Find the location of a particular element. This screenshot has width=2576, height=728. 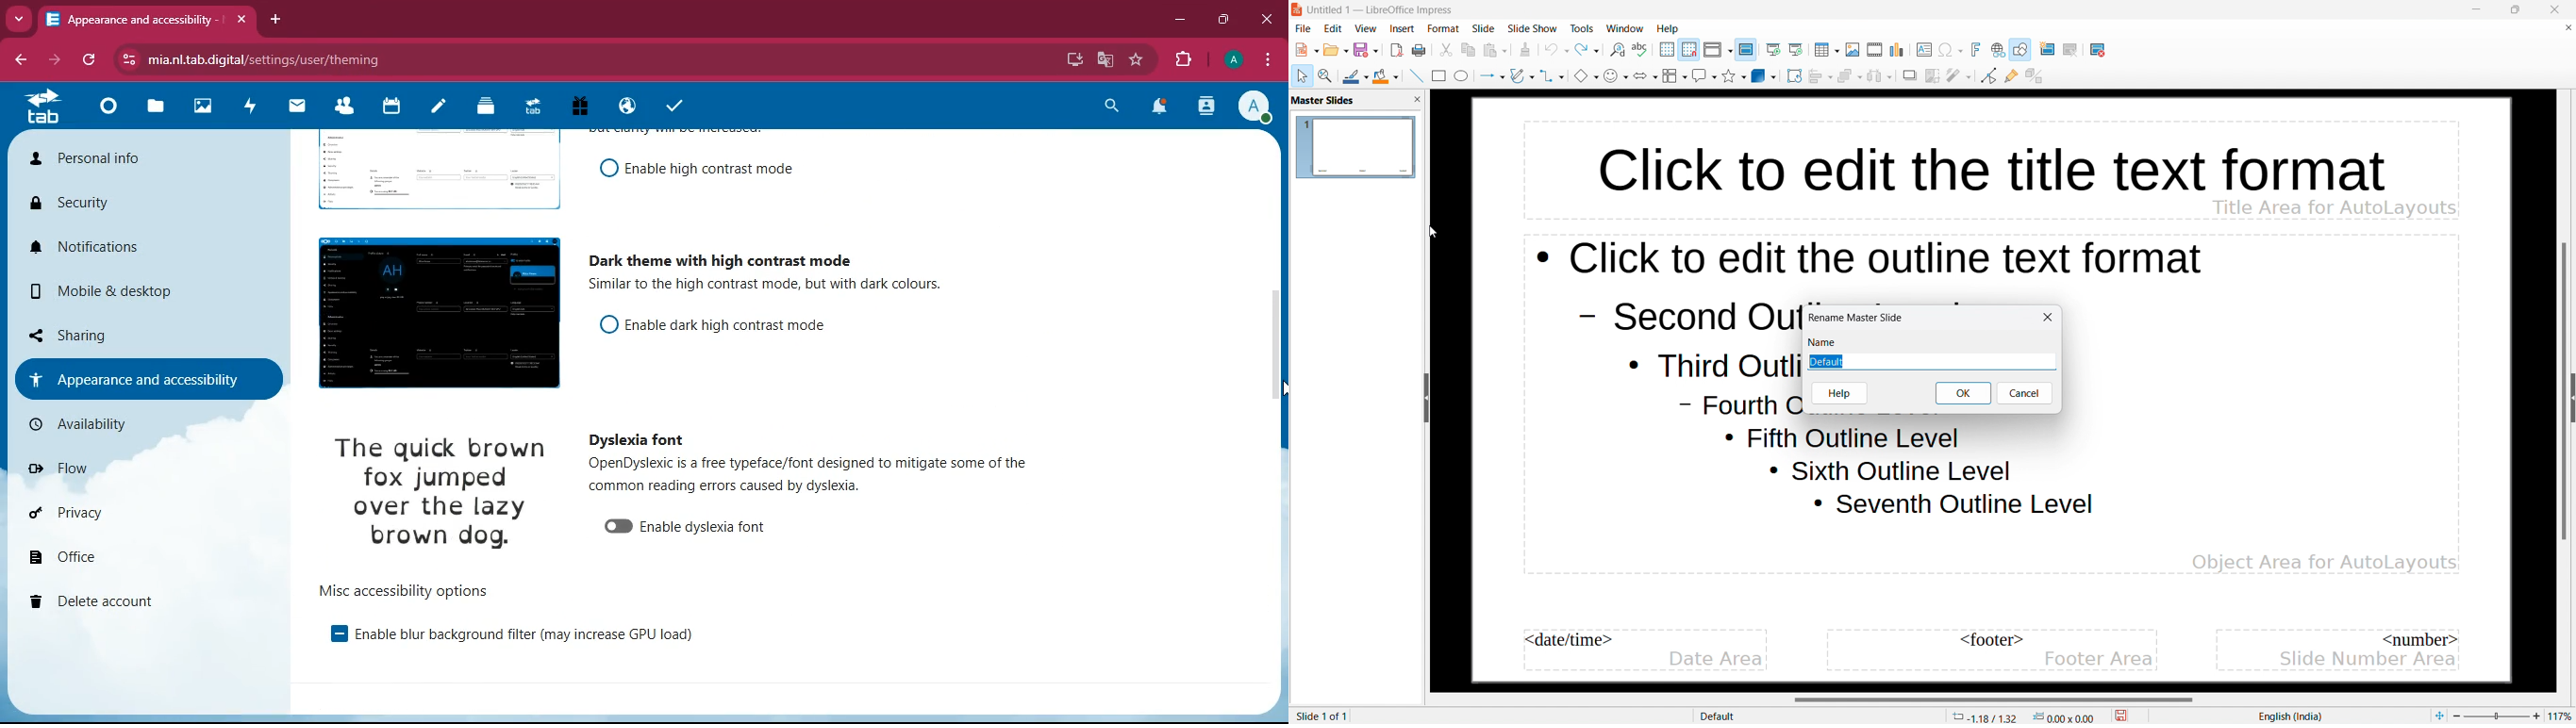

footer area is located at coordinates (2099, 658).